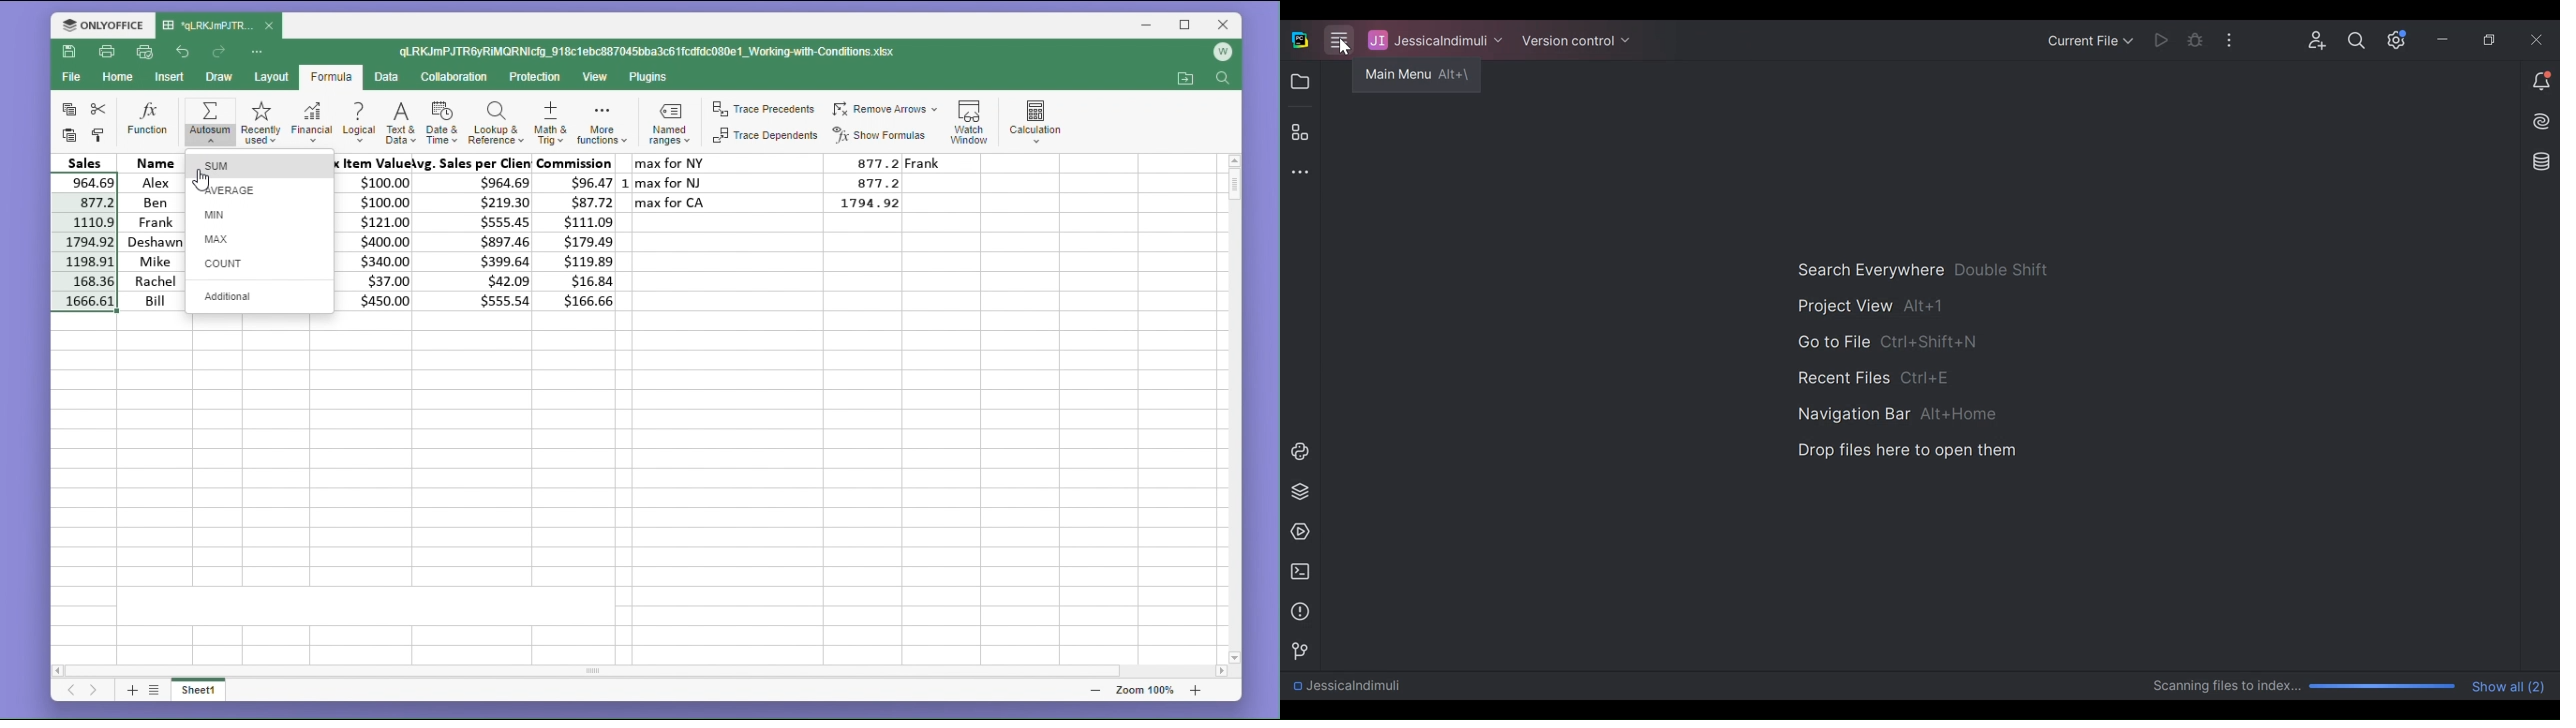  I want to click on max for NJ 877.2, so click(774, 182).